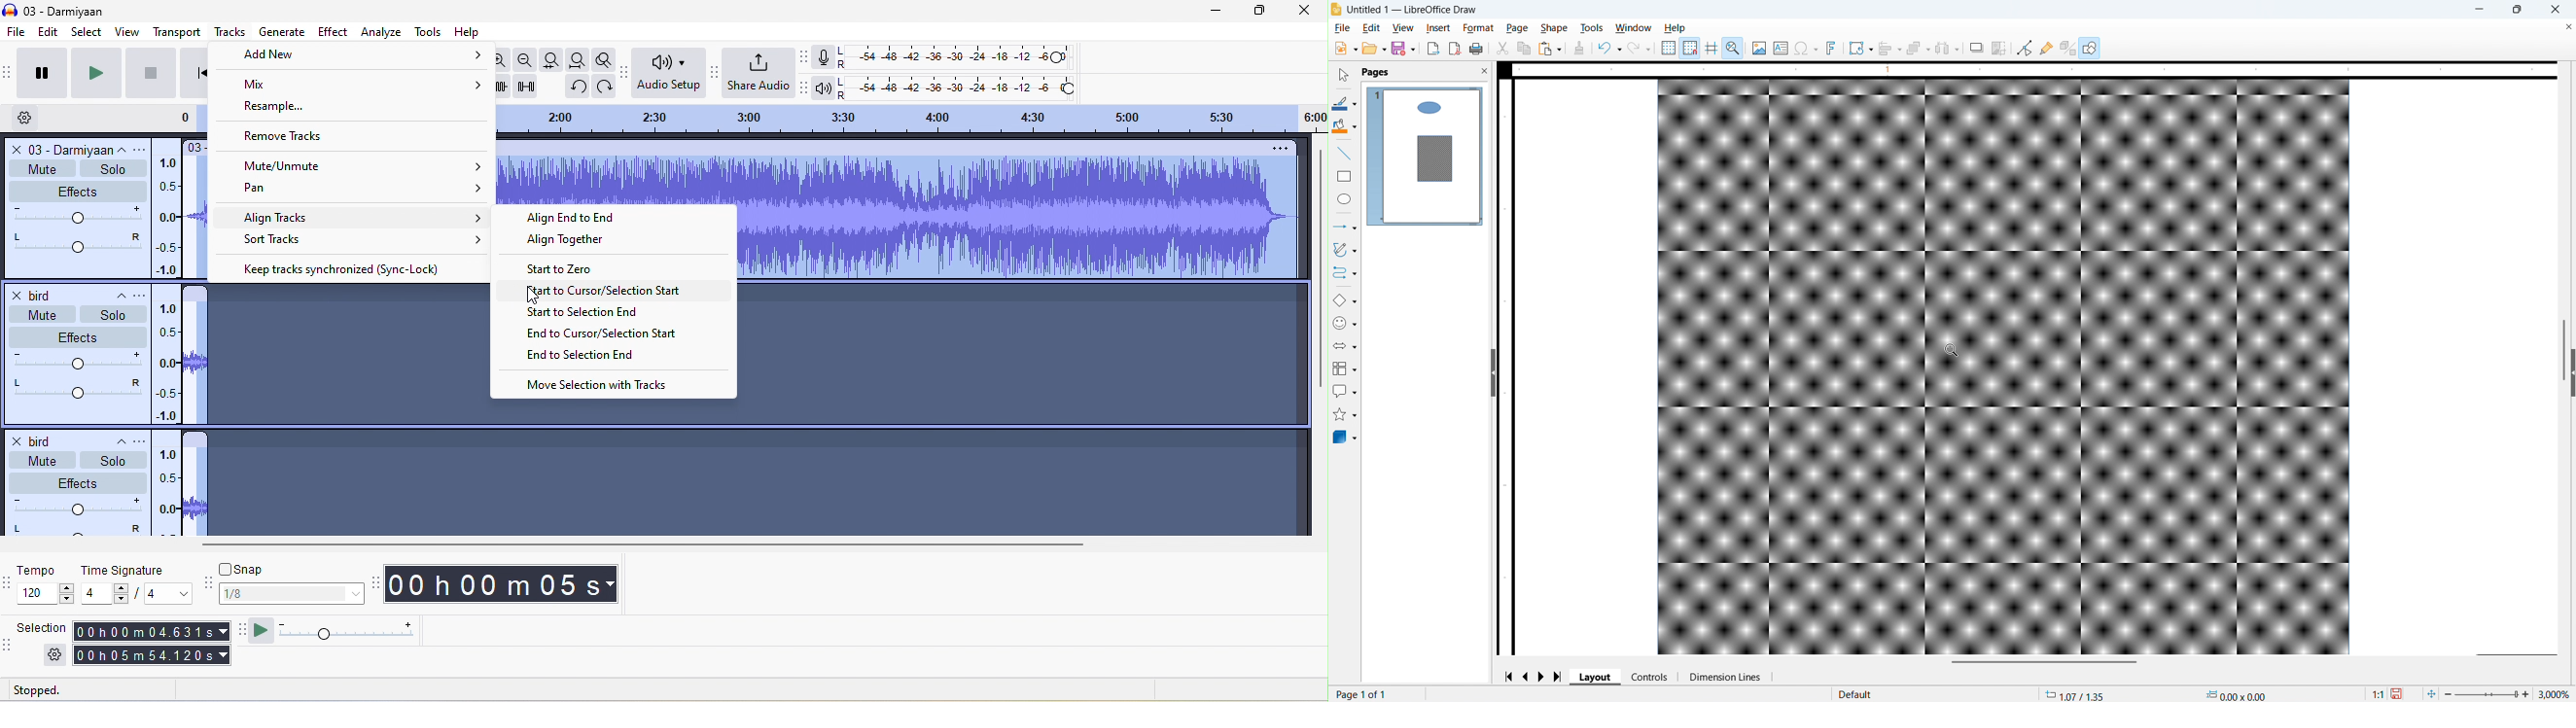  Describe the element at coordinates (365, 237) in the screenshot. I see `sort tracks` at that location.